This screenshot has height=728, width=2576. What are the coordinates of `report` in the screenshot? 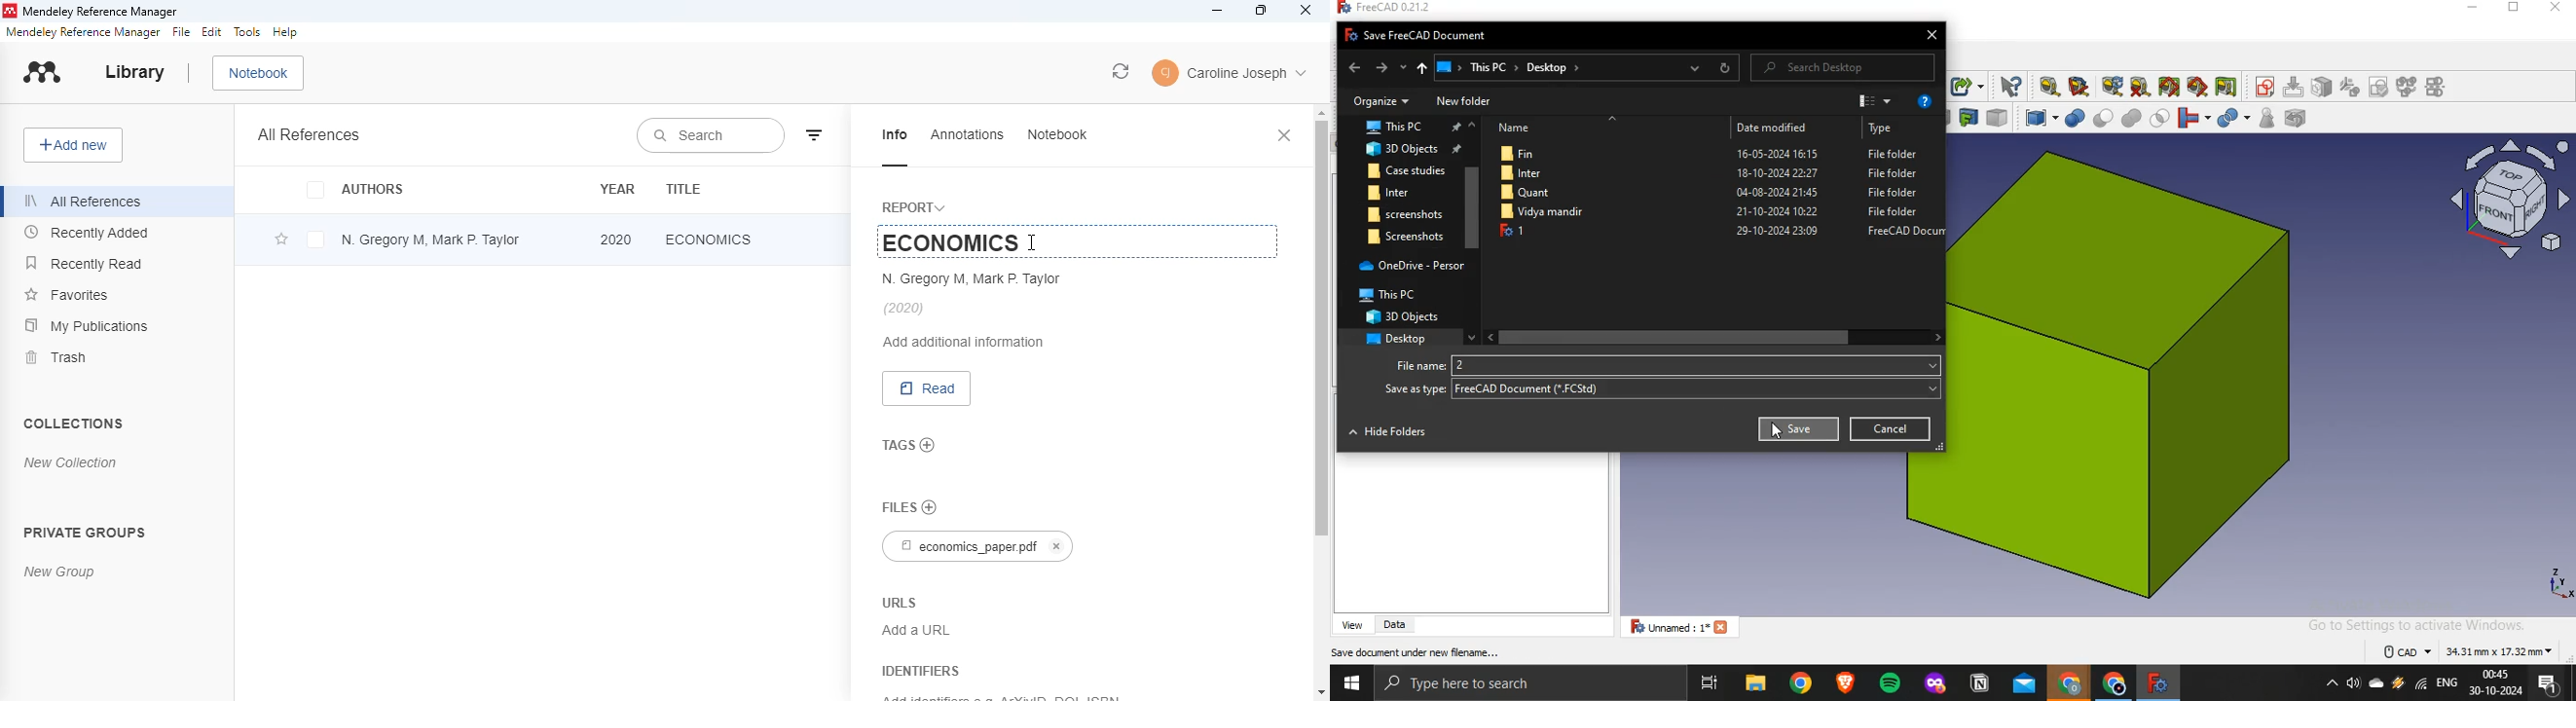 It's located at (917, 206).